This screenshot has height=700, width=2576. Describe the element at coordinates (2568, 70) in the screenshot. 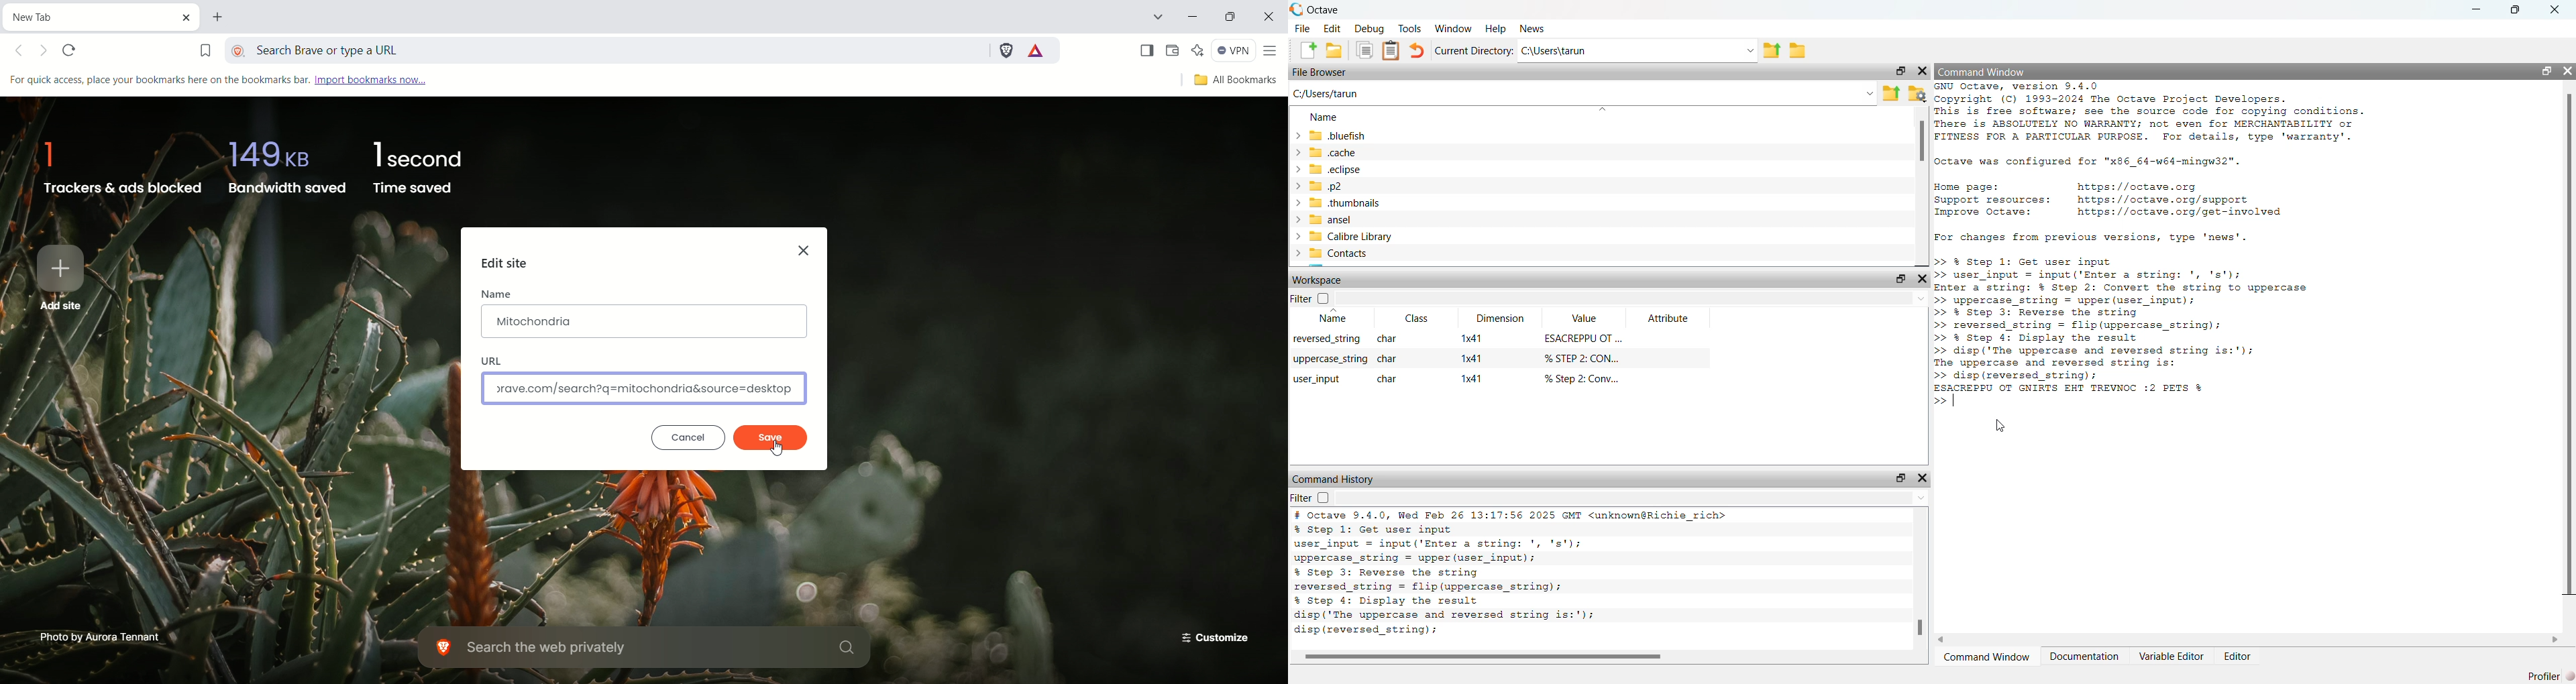

I see `hide widget` at that location.